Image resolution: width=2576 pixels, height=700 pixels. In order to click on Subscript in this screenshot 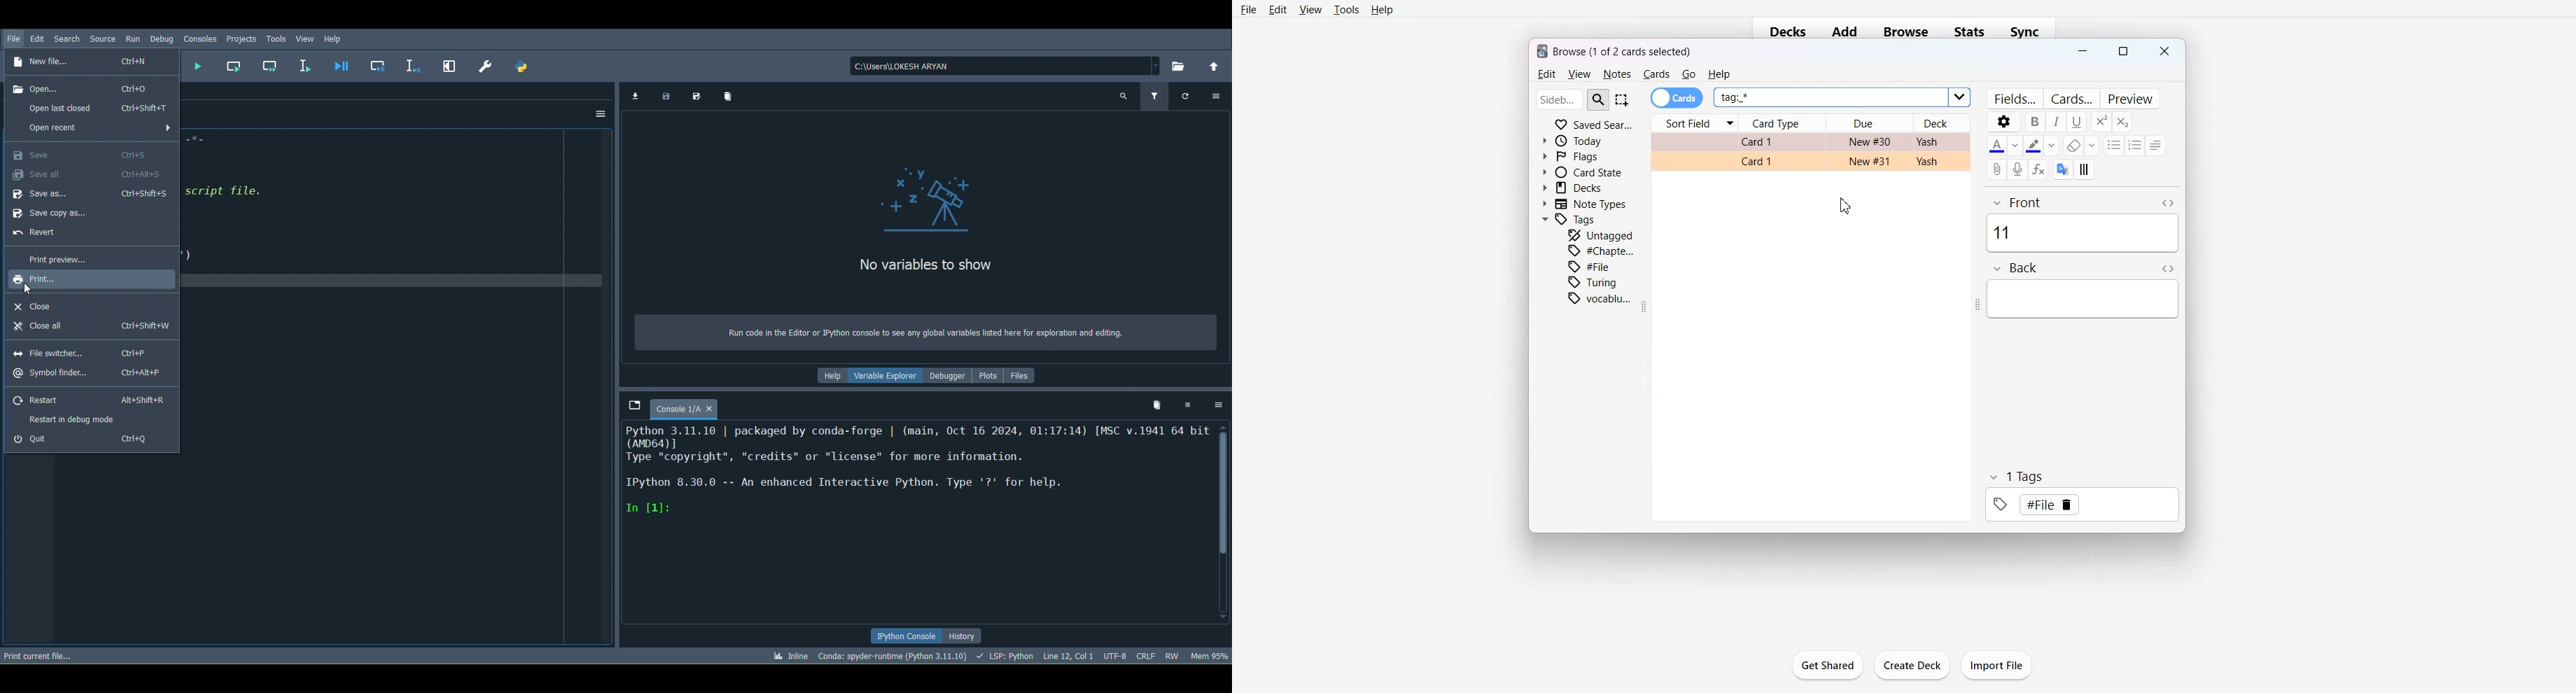, I will do `click(2101, 121)`.